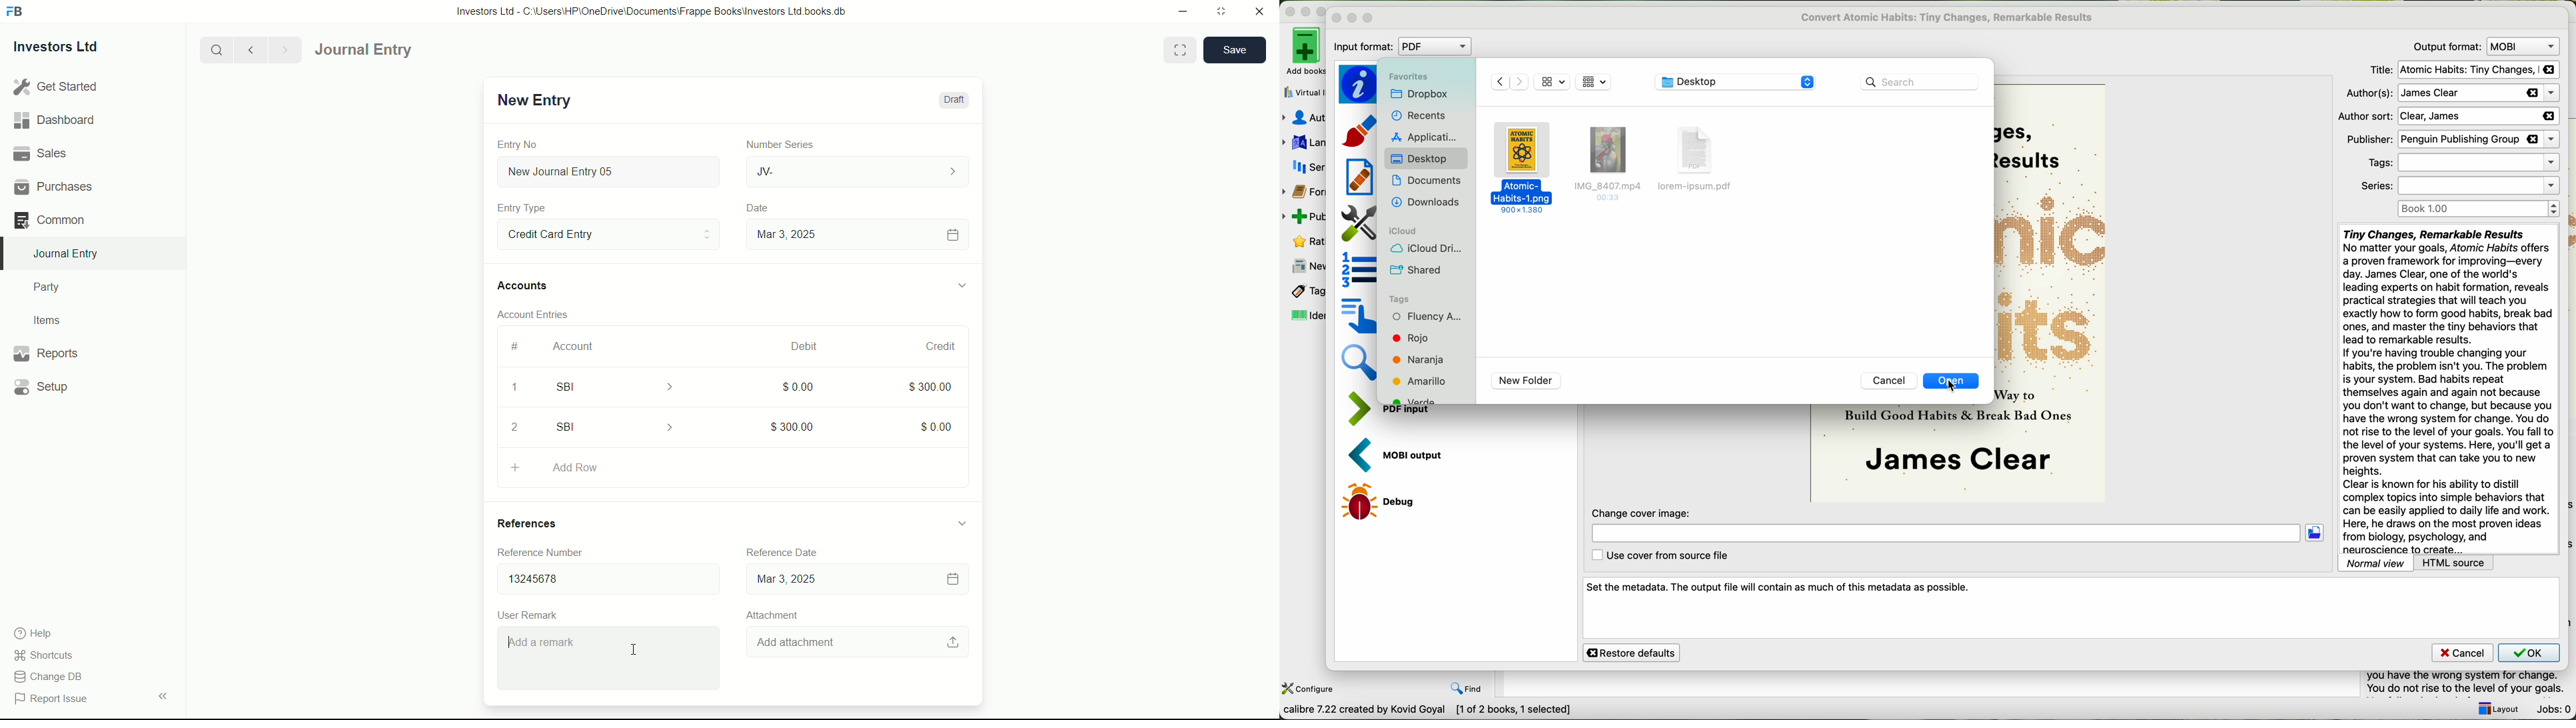 This screenshot has height=728, width=2576. What do you see at coordinates (942, 347) in the screenshot?
I see `credit` at bounding box center [942, 347].